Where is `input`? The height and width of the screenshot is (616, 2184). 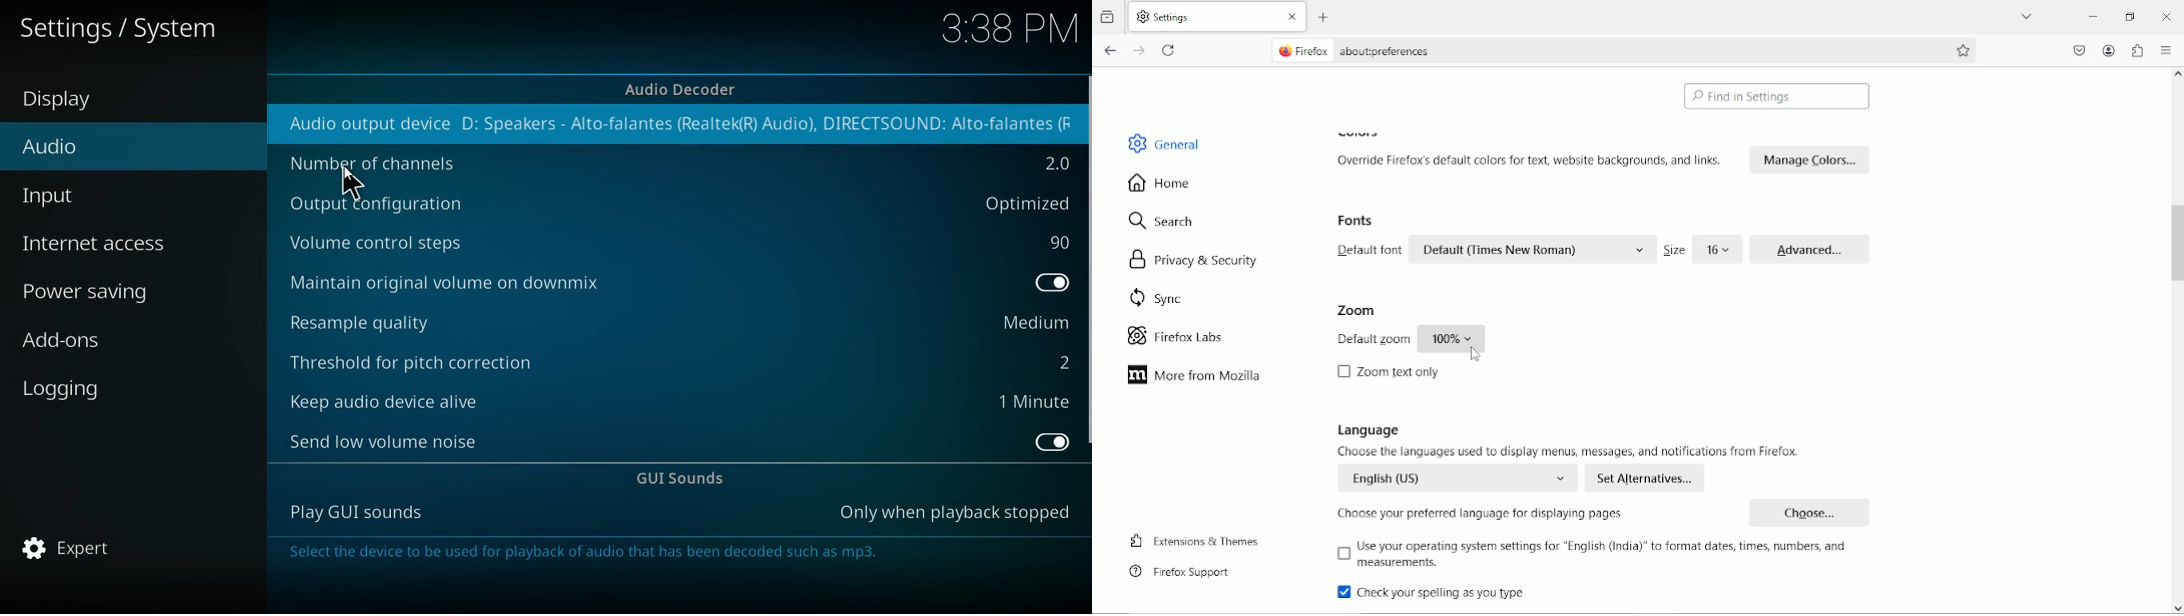 input is located at coordinates (113, 196).